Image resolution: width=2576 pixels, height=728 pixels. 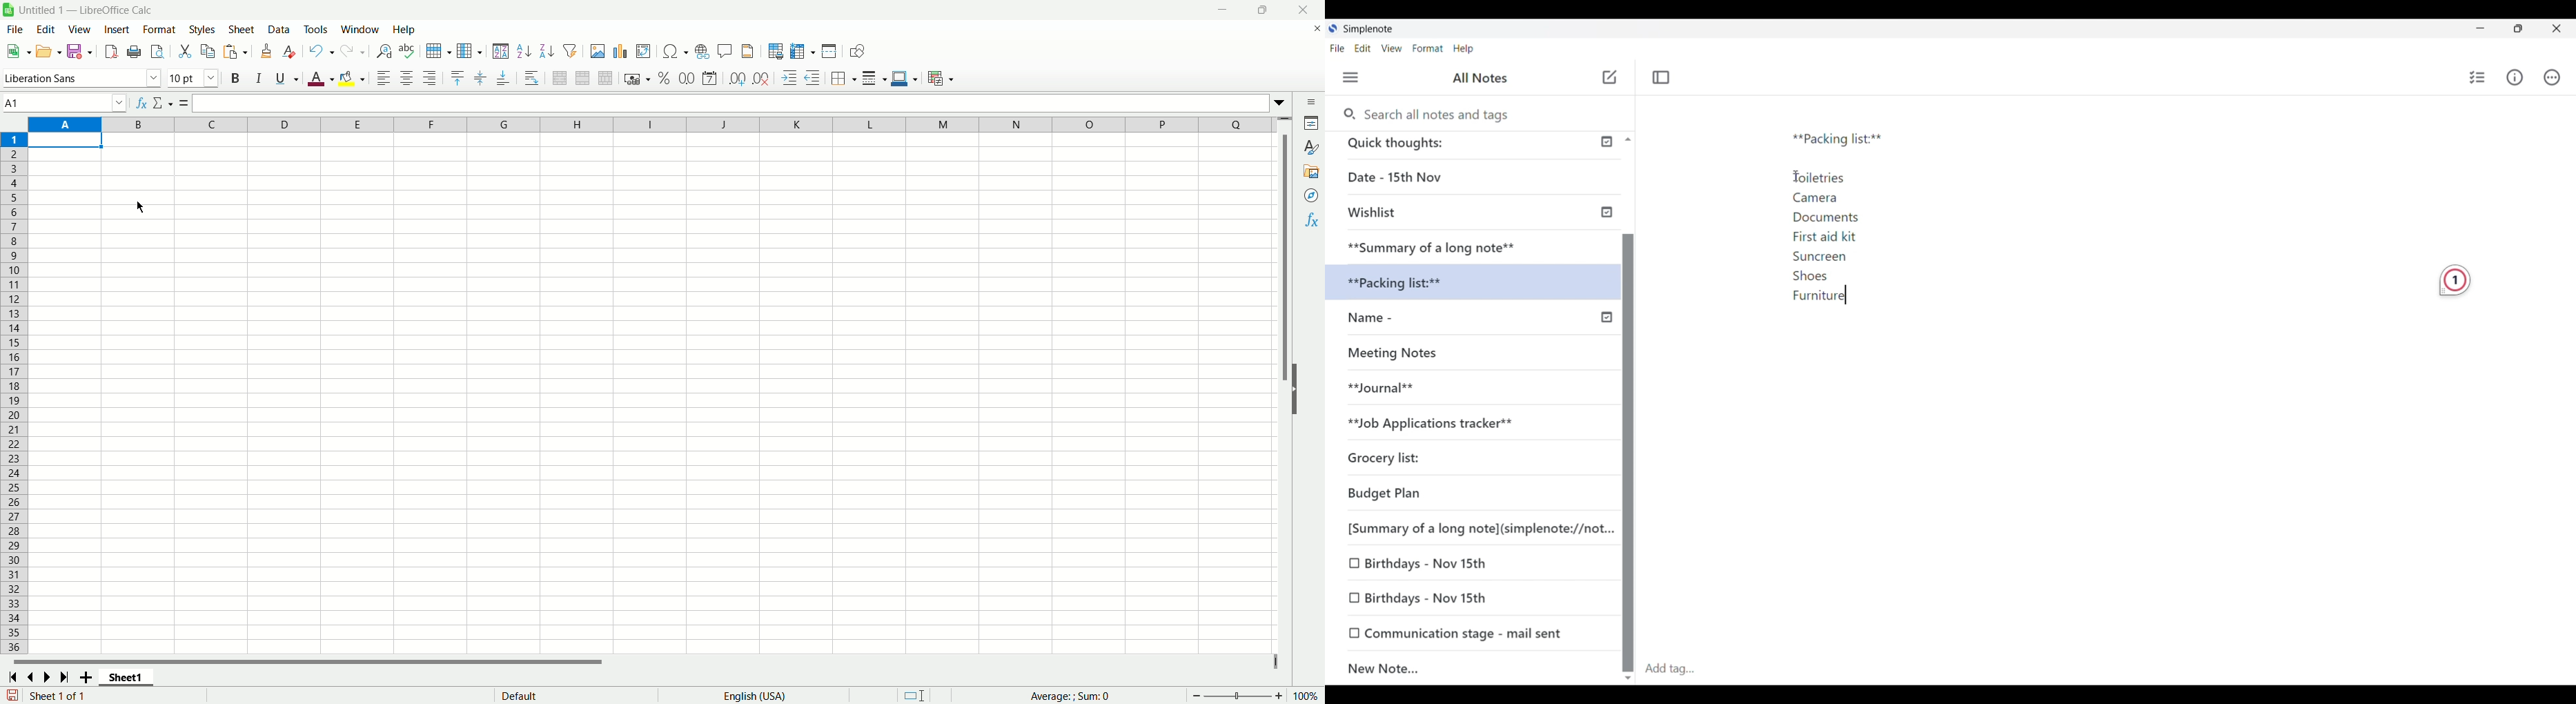 I want to click on O Birthdays - Nov 15th, so click(x=1424, y=562).